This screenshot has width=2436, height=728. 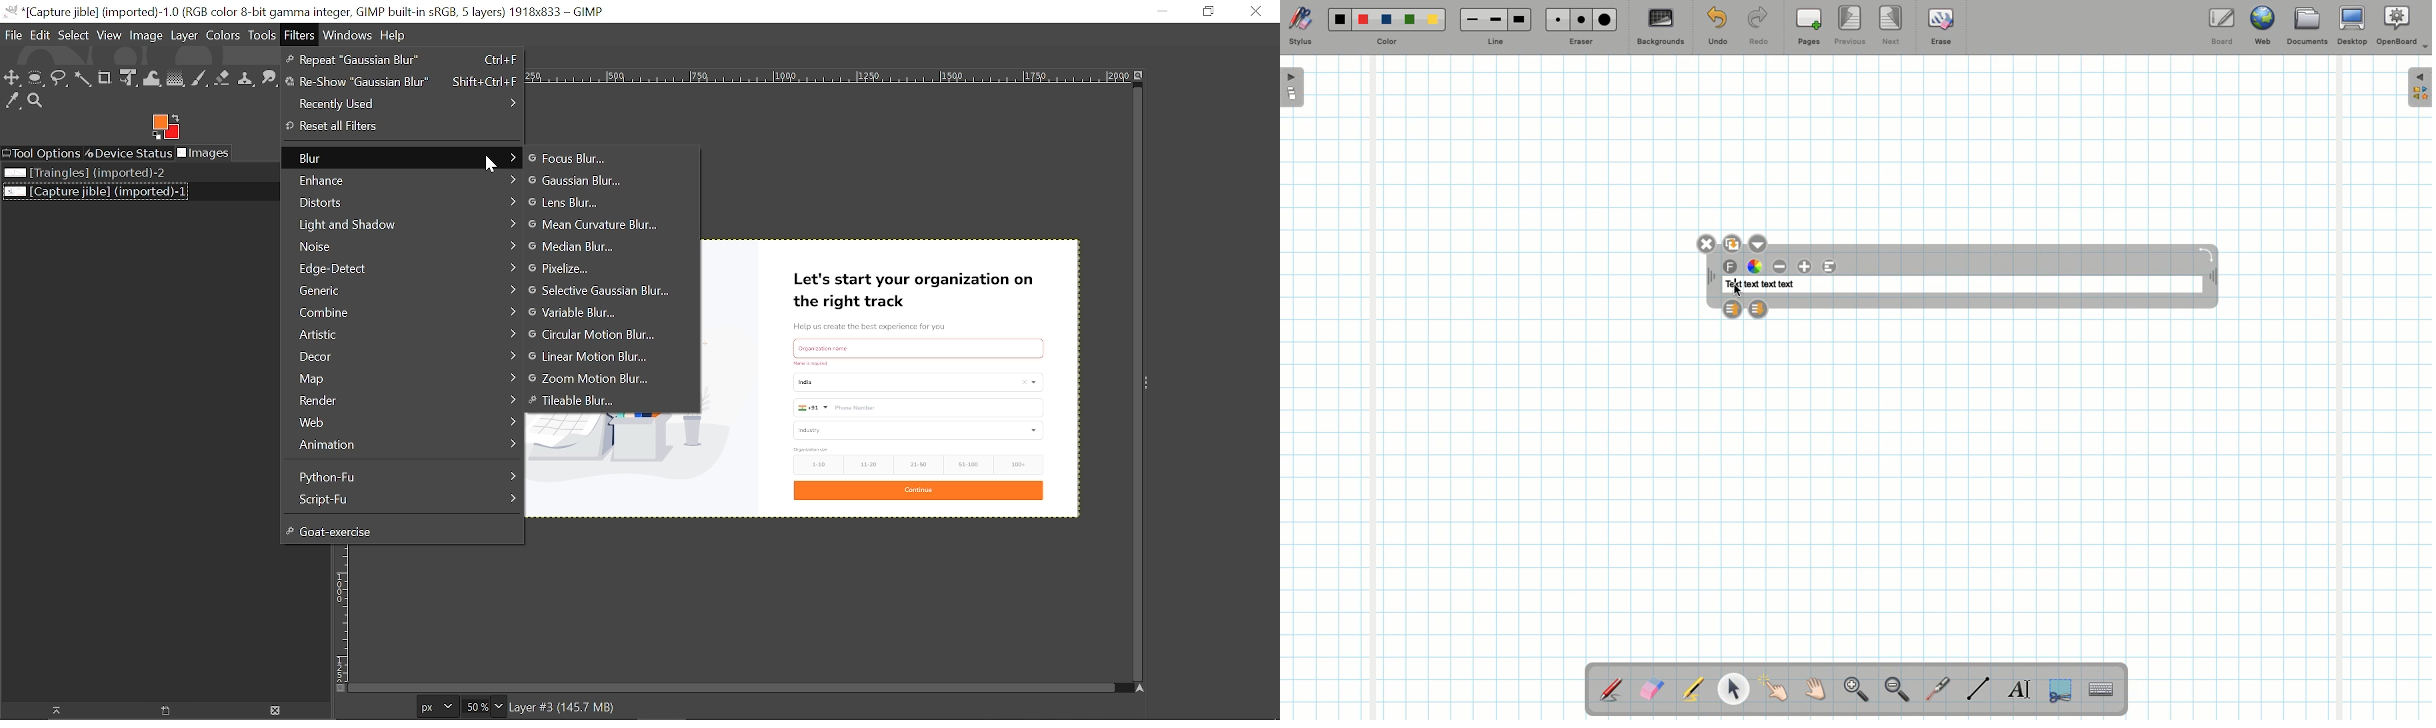 What do you see at coordinates (146, 37) in the screenshot?
I see `Image` at bounding box center [146, 37].